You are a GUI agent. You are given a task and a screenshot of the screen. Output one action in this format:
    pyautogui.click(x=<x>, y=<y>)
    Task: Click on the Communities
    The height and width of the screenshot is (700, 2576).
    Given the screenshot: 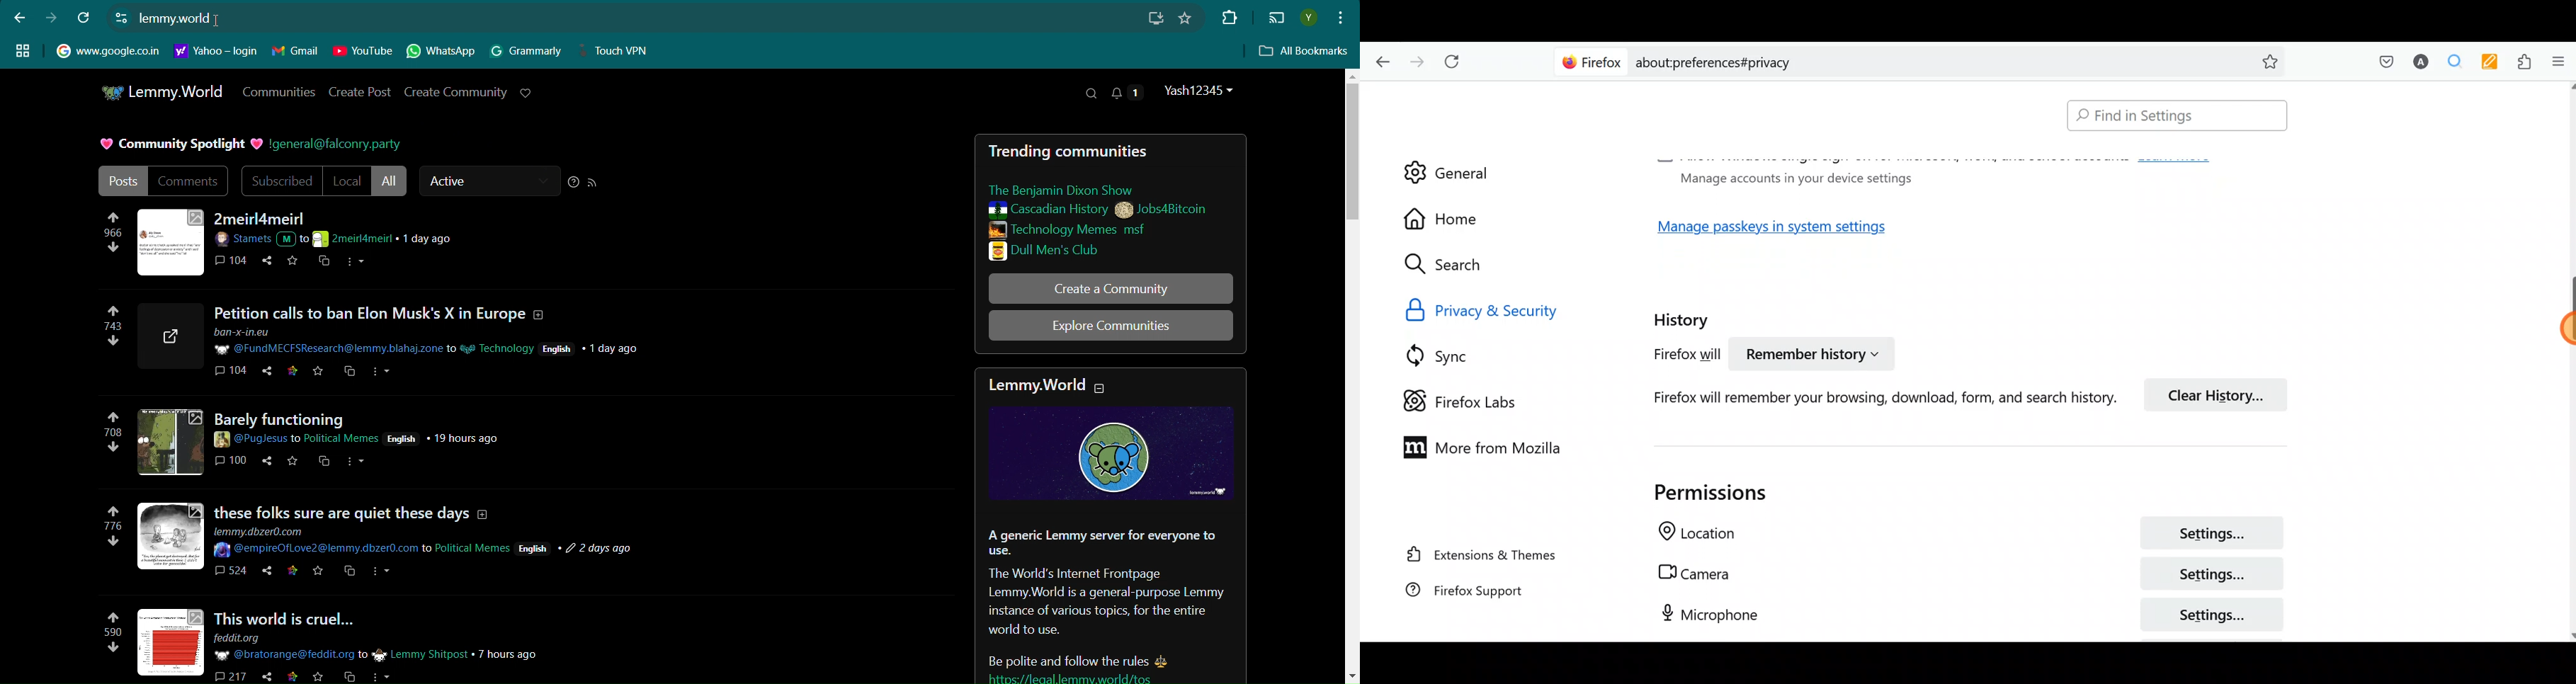 What is the action you would take?
    pyautogui.click(x=278, y=91)
    